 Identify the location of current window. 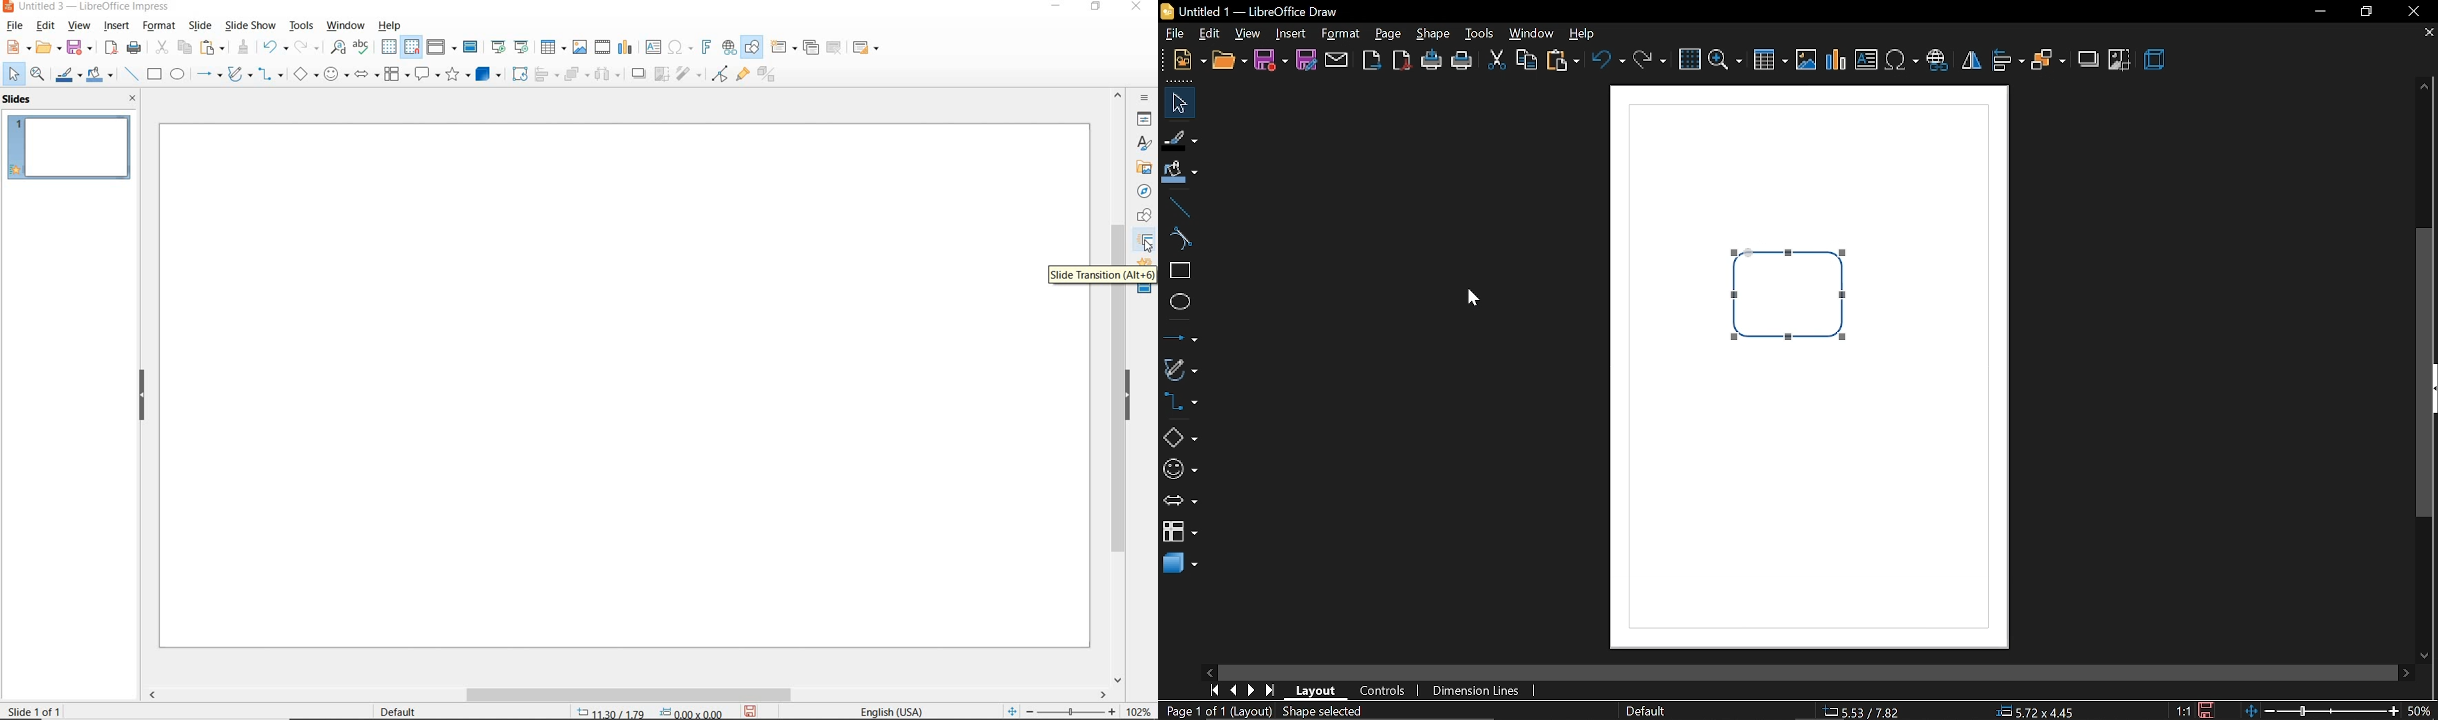
(1248, 10).